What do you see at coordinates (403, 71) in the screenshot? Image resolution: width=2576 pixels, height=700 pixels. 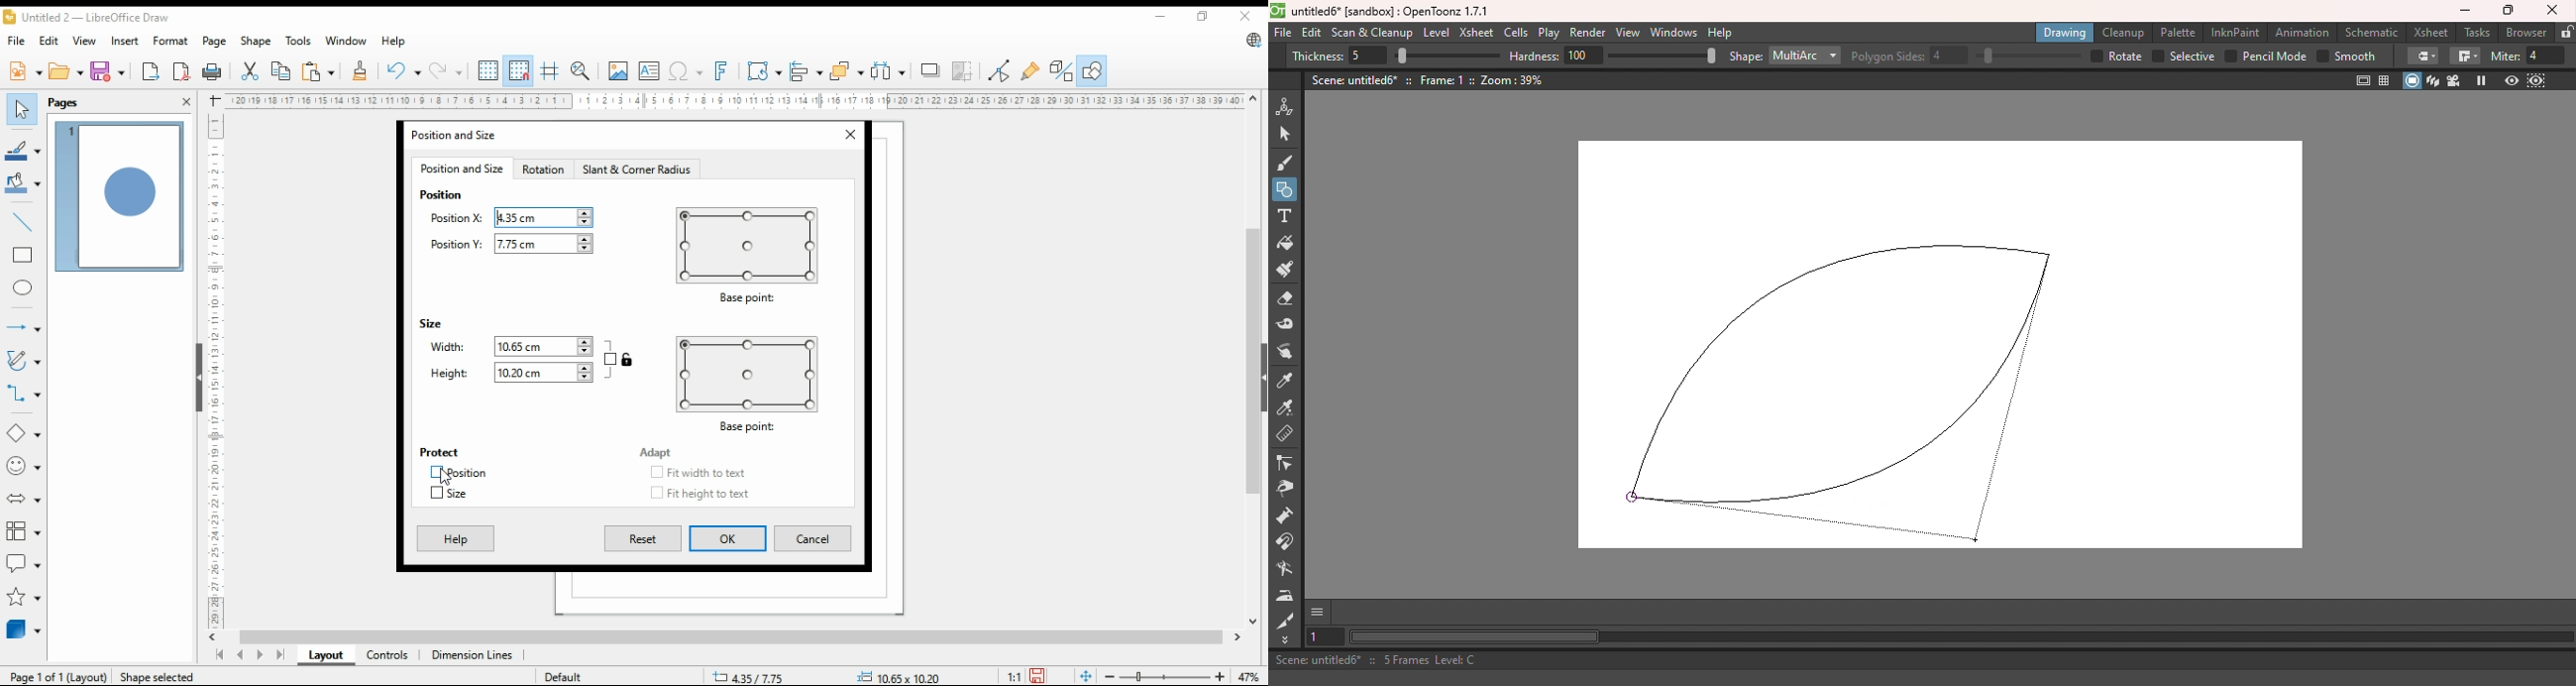 I see `undo` at bounding box center [403, 71].